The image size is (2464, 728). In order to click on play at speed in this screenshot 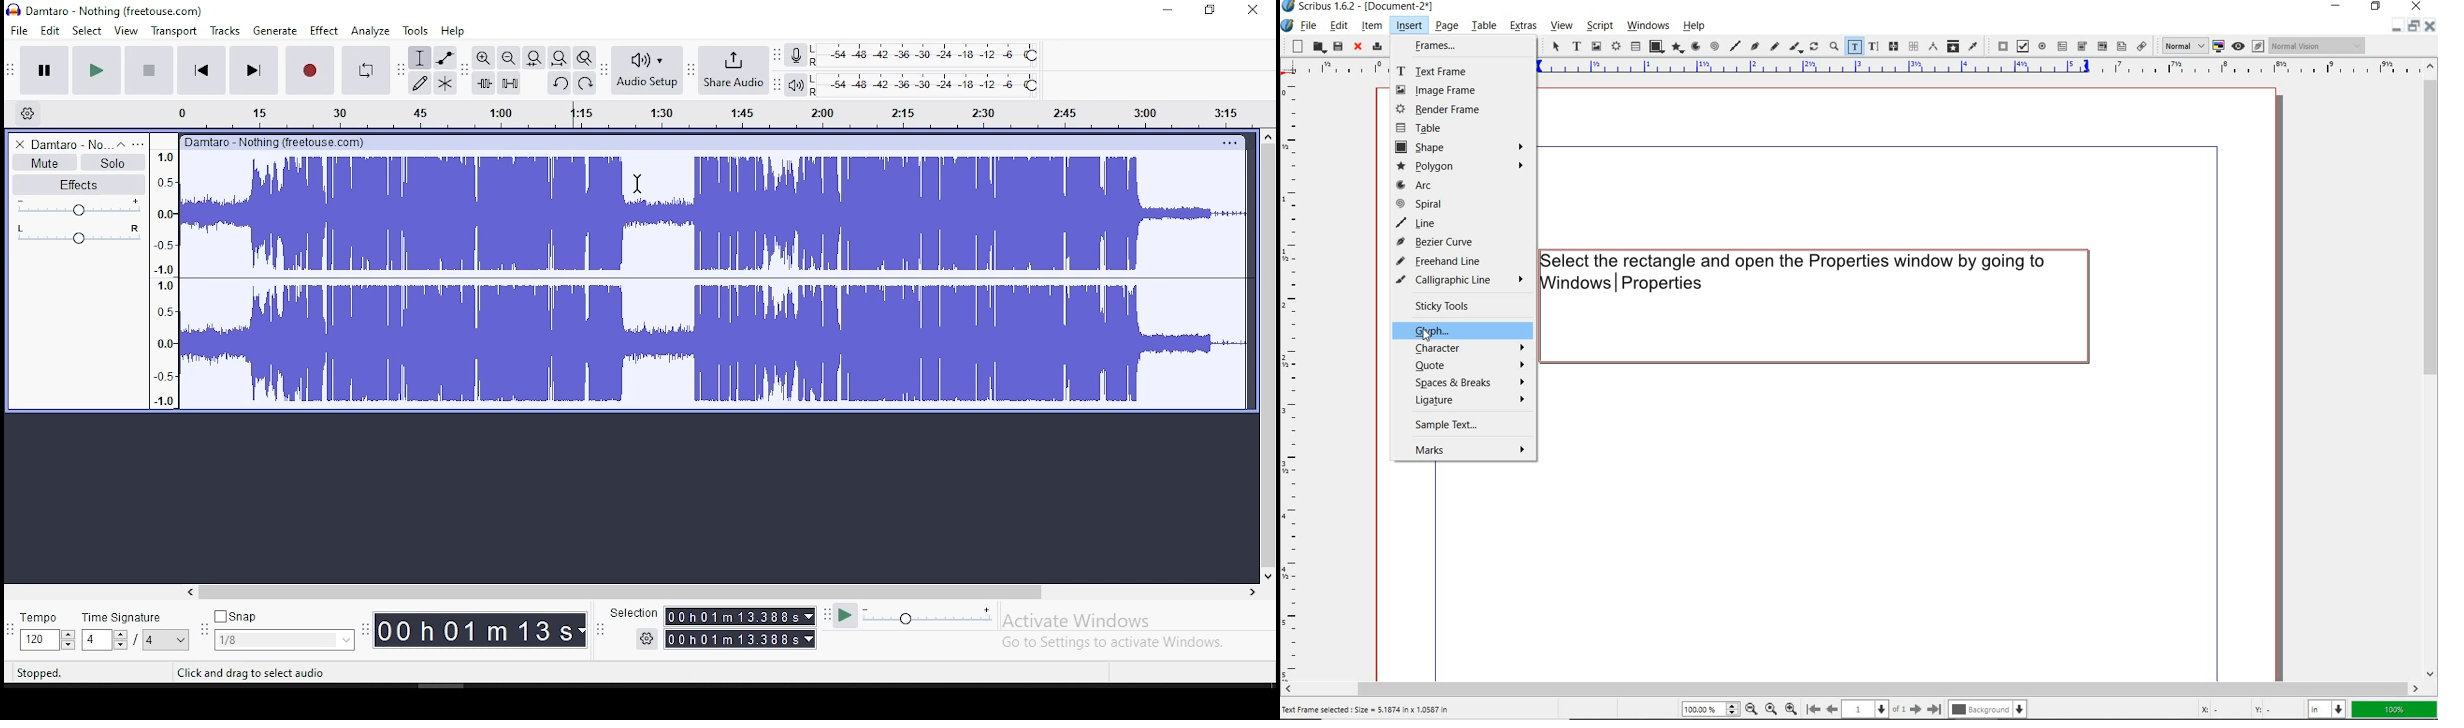, I will do `click(846, 617)`.